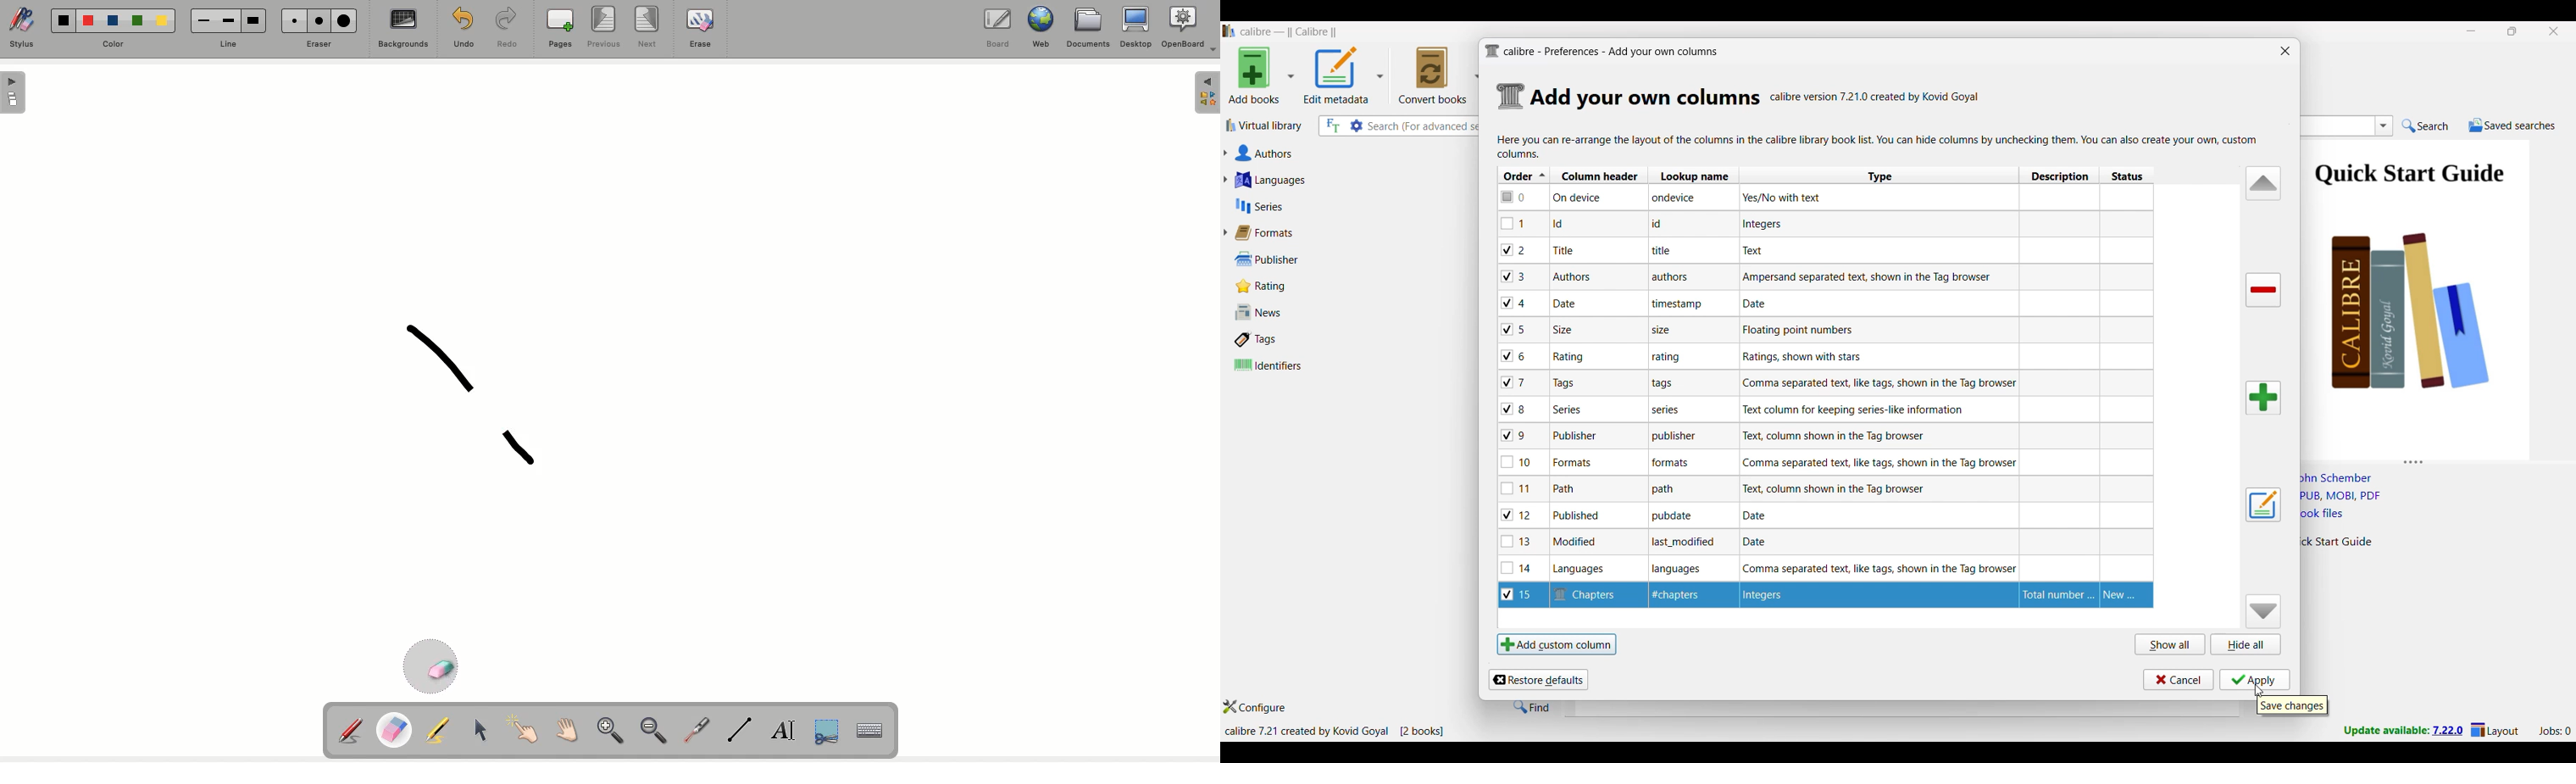 The image size is (2576, 784). What do you see at coordinates (2438, 459) in the screenshot?
I see `Change height of columns attached to this panel` at bounding box center [2438, 459].